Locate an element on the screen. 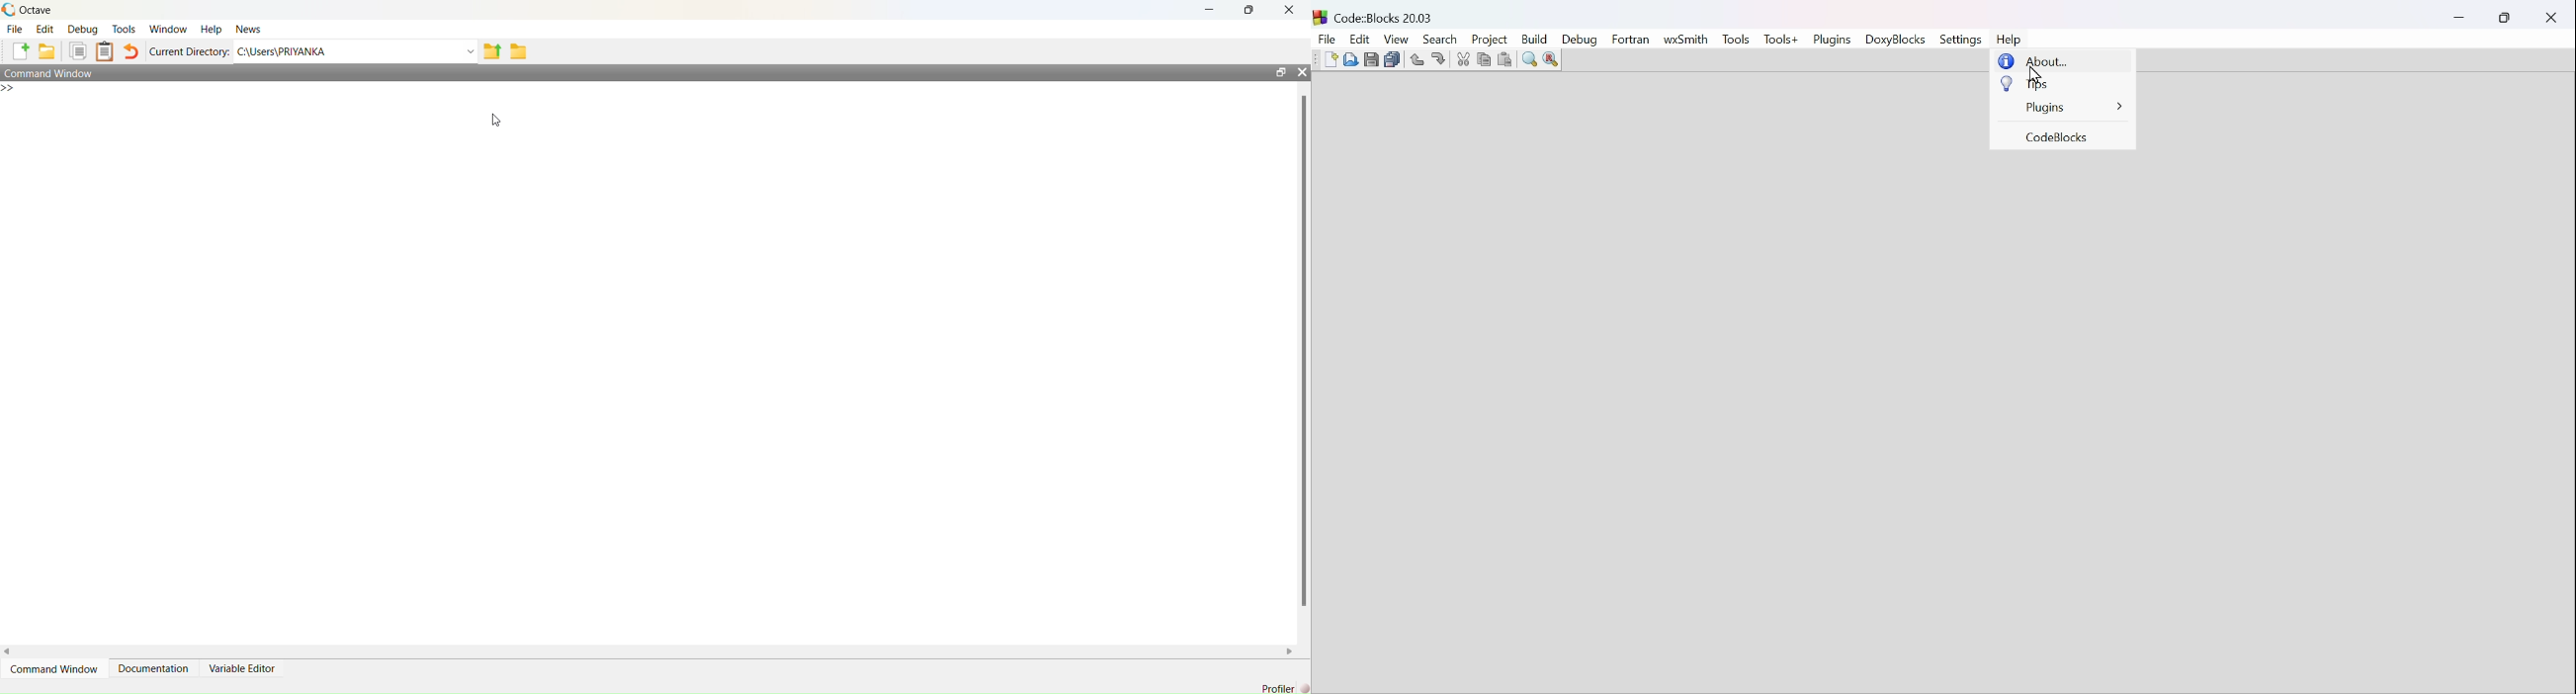 This screenshot has width=2576, height=700. save is located at coordinates (1368, 58).